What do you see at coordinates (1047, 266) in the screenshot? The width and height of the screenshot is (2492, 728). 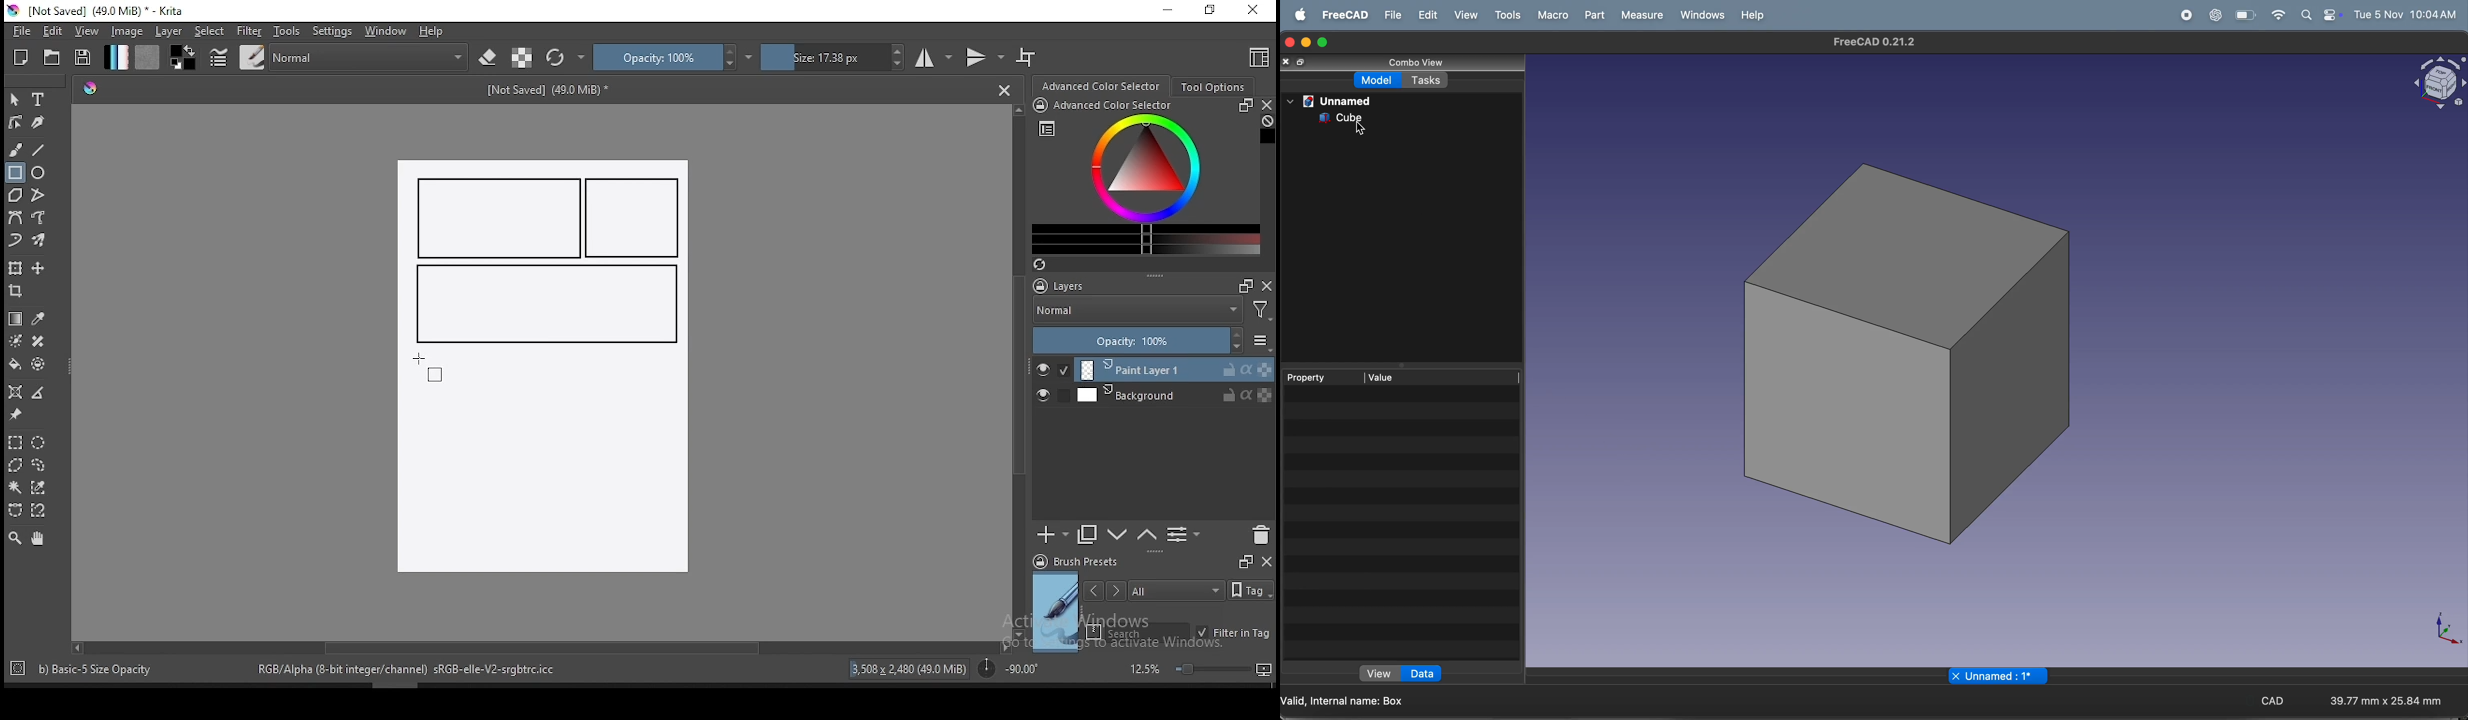 I see `Refresh` at bounding box center [1047, 266].